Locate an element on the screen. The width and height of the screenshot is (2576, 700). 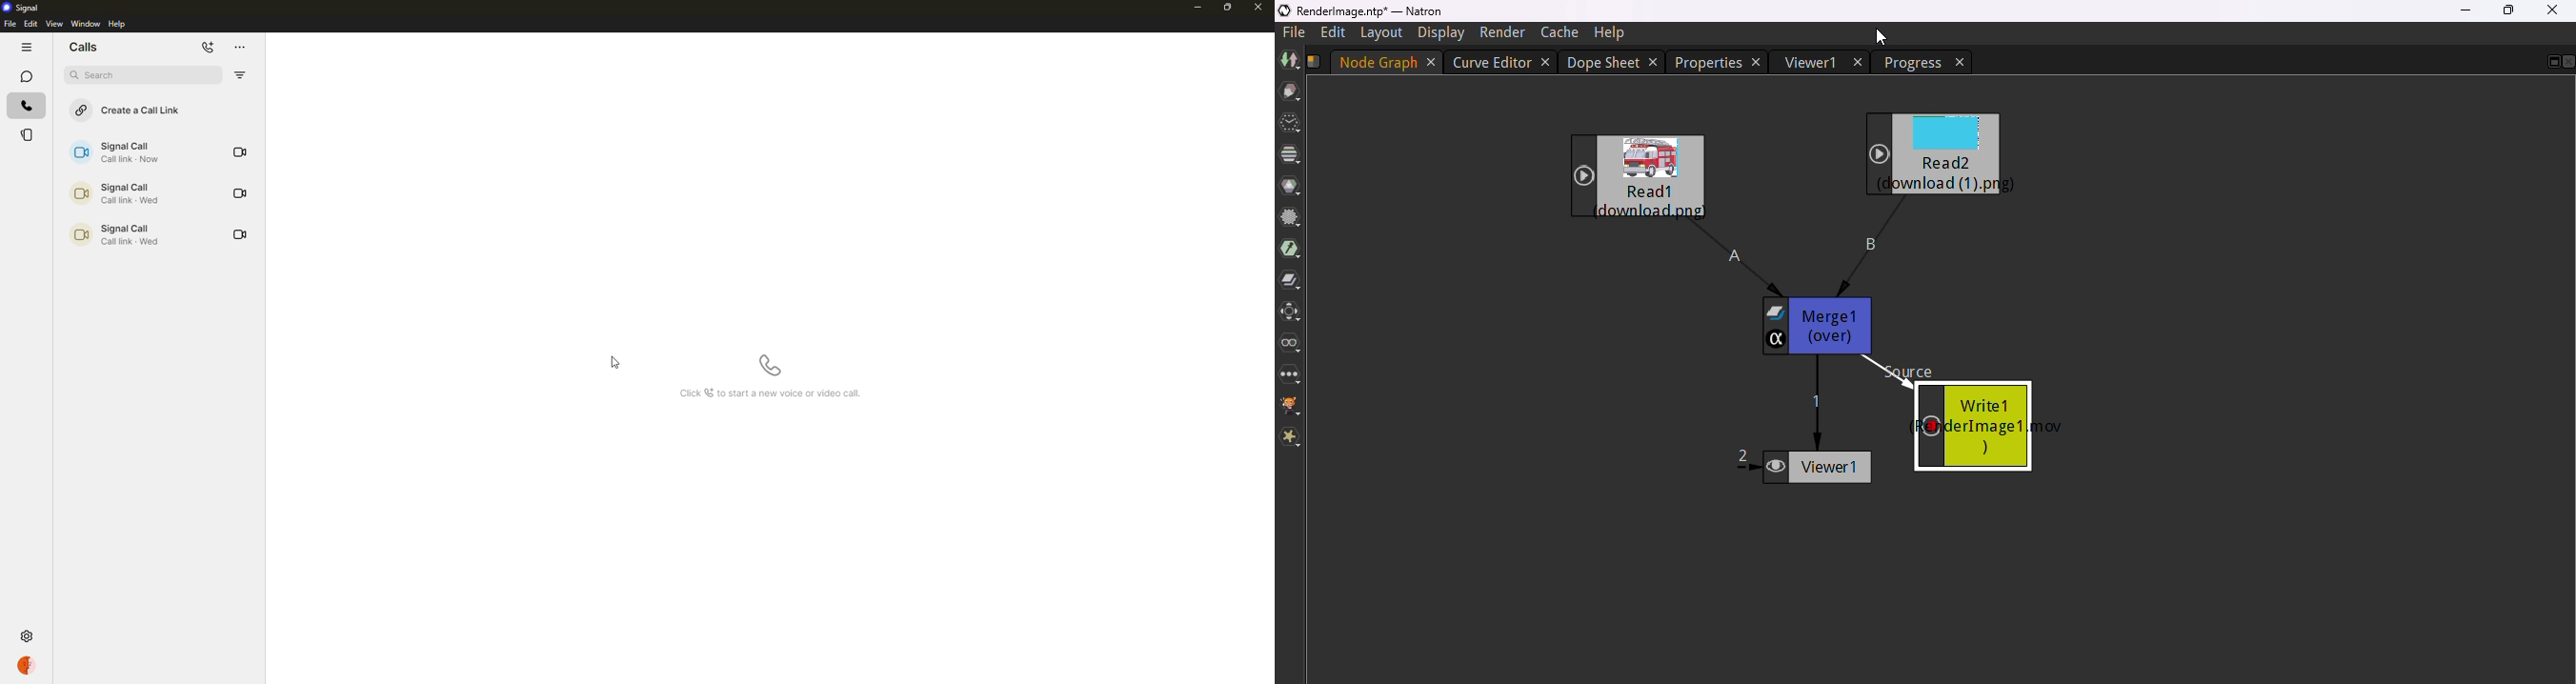
filter by missed is located at coordinates (240, 75).